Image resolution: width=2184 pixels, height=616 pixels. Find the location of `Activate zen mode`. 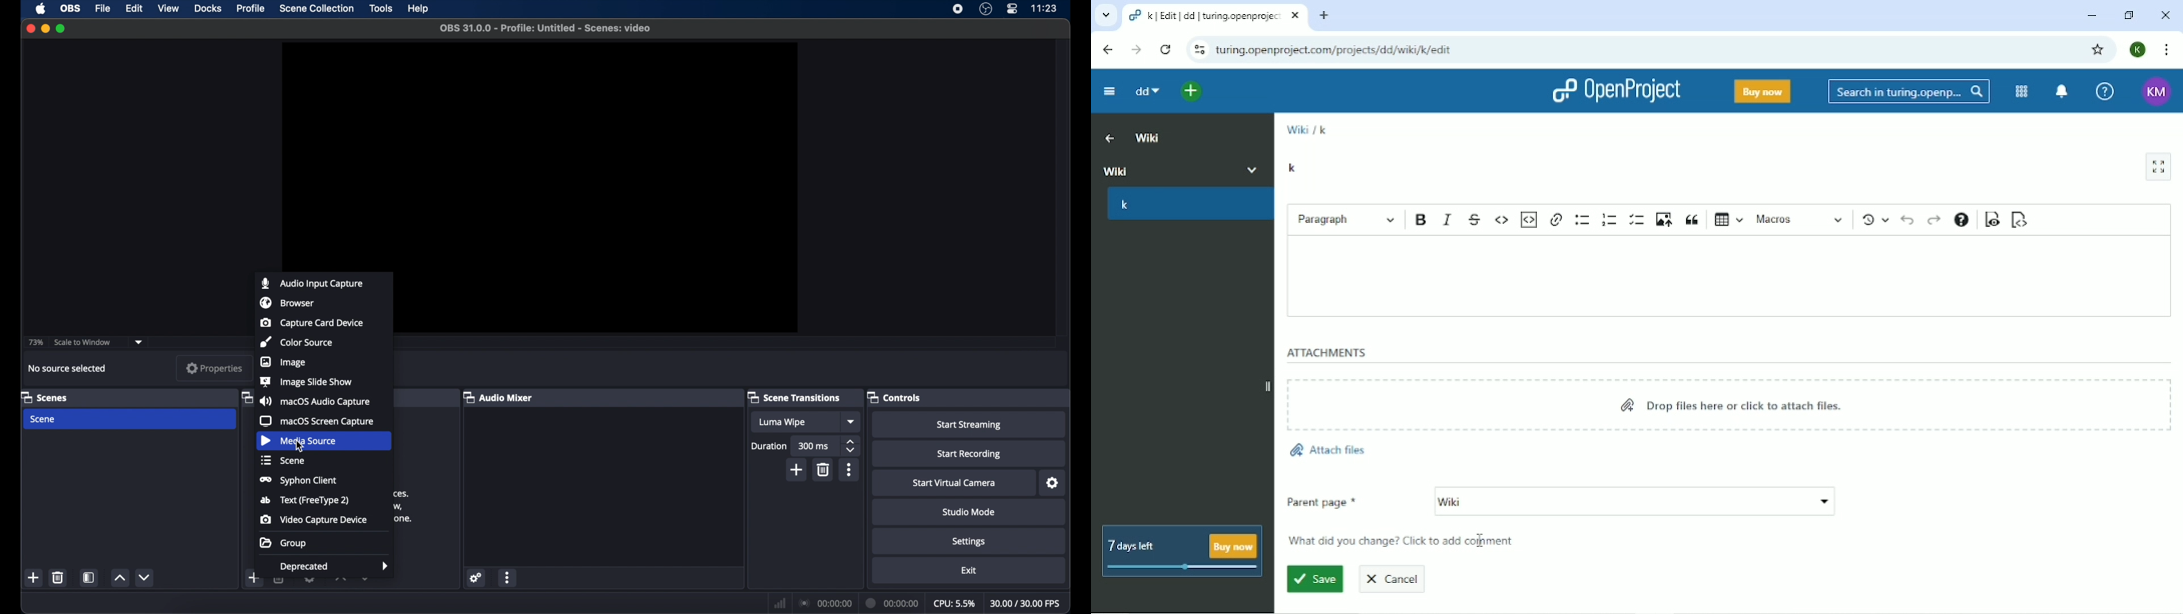

Activate zen mode is located at coordinates (2159, 167).